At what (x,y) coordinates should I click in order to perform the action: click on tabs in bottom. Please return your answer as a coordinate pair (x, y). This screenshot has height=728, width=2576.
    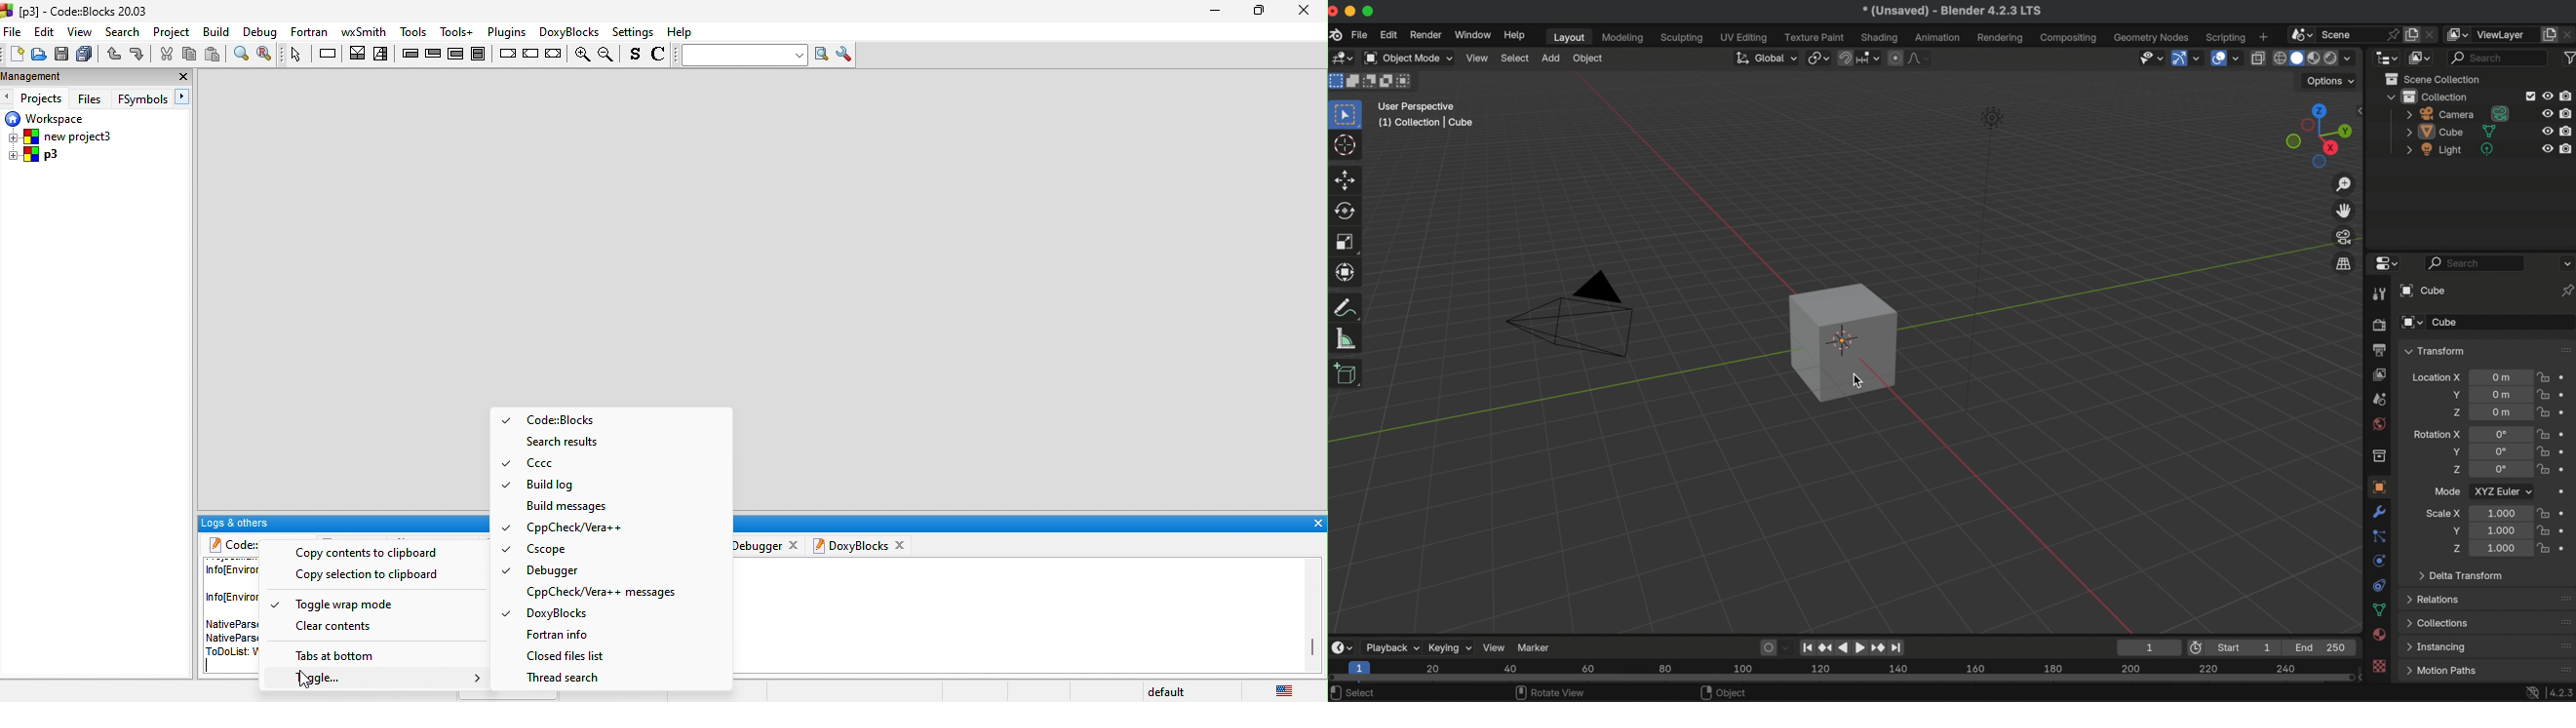
    Looking at the image, I should click on (339, 657).